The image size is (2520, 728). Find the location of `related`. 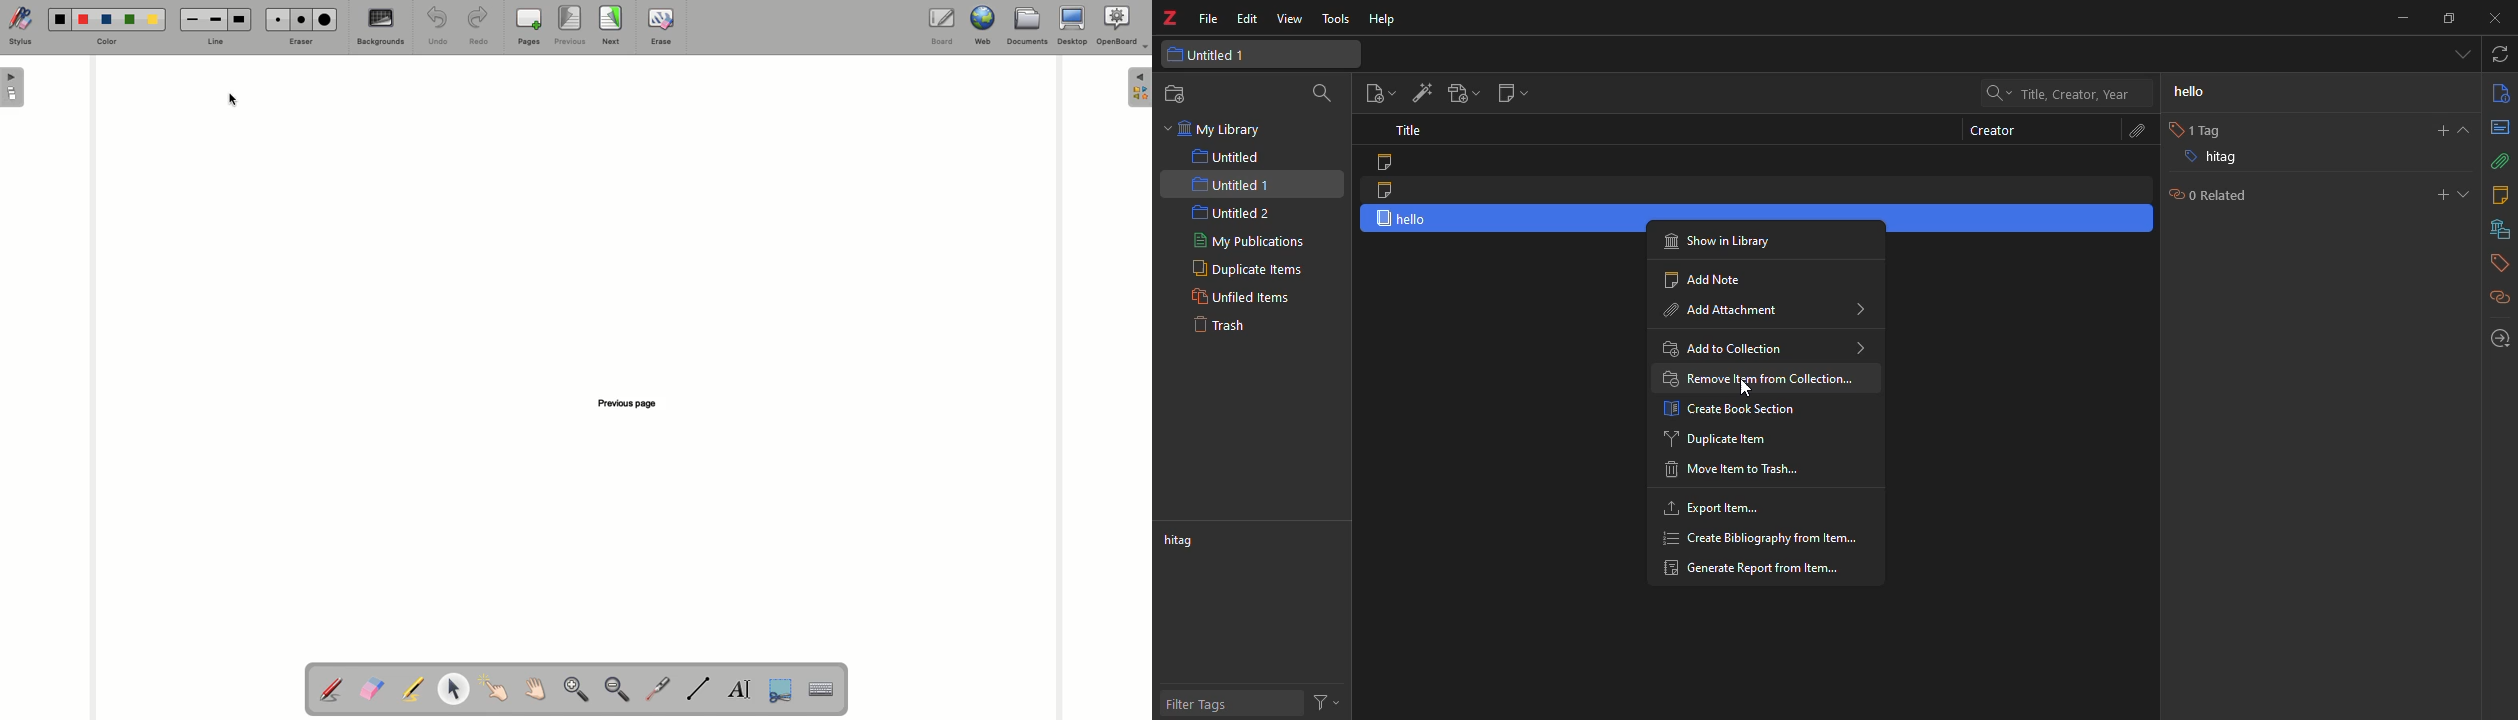

related is located at coordinates (2501, 299).